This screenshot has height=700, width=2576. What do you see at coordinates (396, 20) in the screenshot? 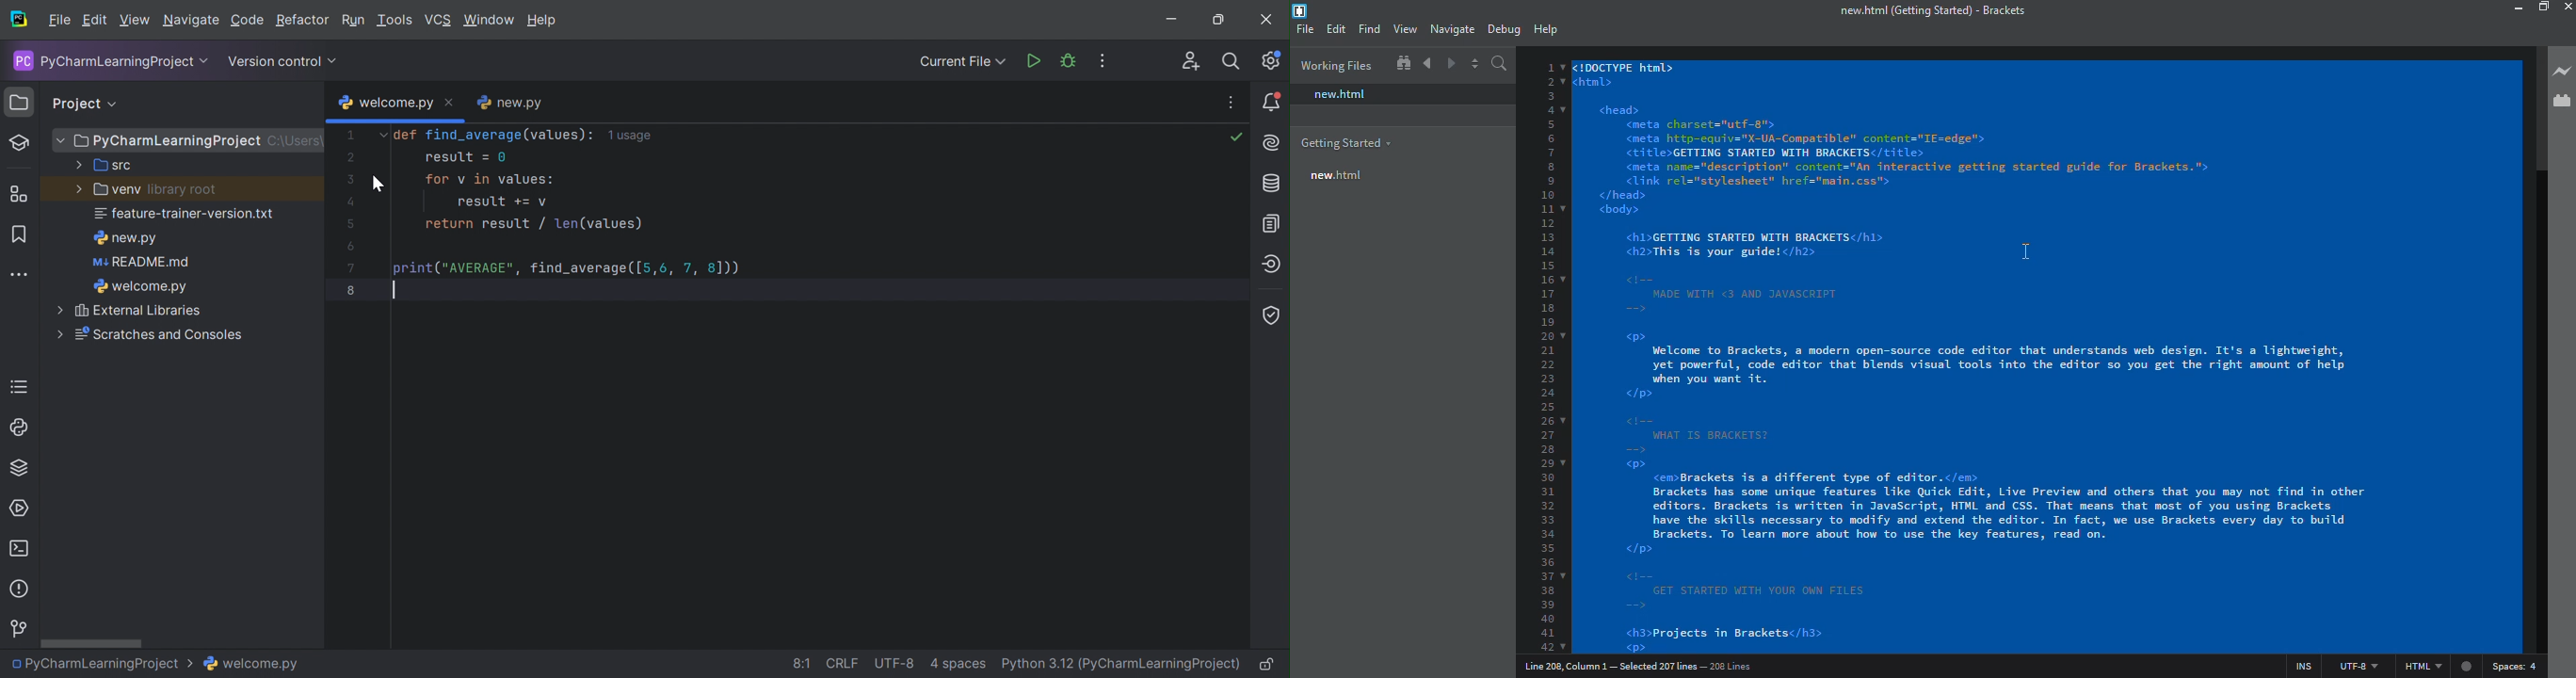
I see `Tools` at bounding box center [396, 20].